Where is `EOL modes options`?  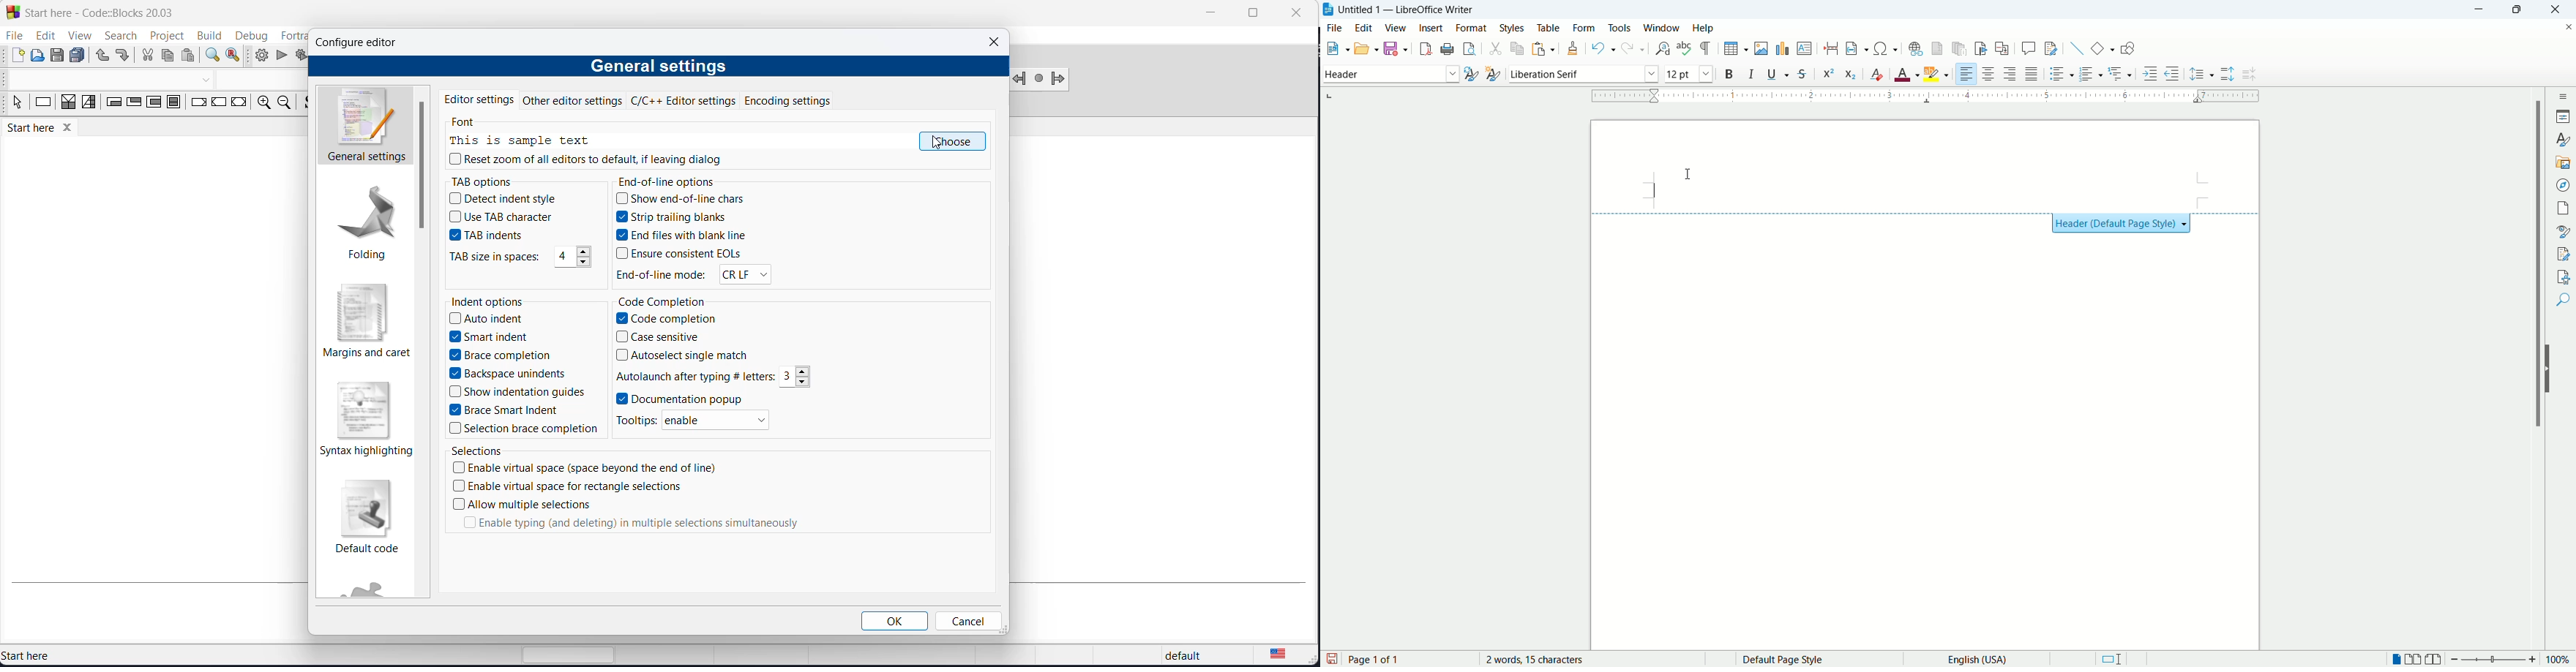 EOL modes options is located at coordinates (743, 274).